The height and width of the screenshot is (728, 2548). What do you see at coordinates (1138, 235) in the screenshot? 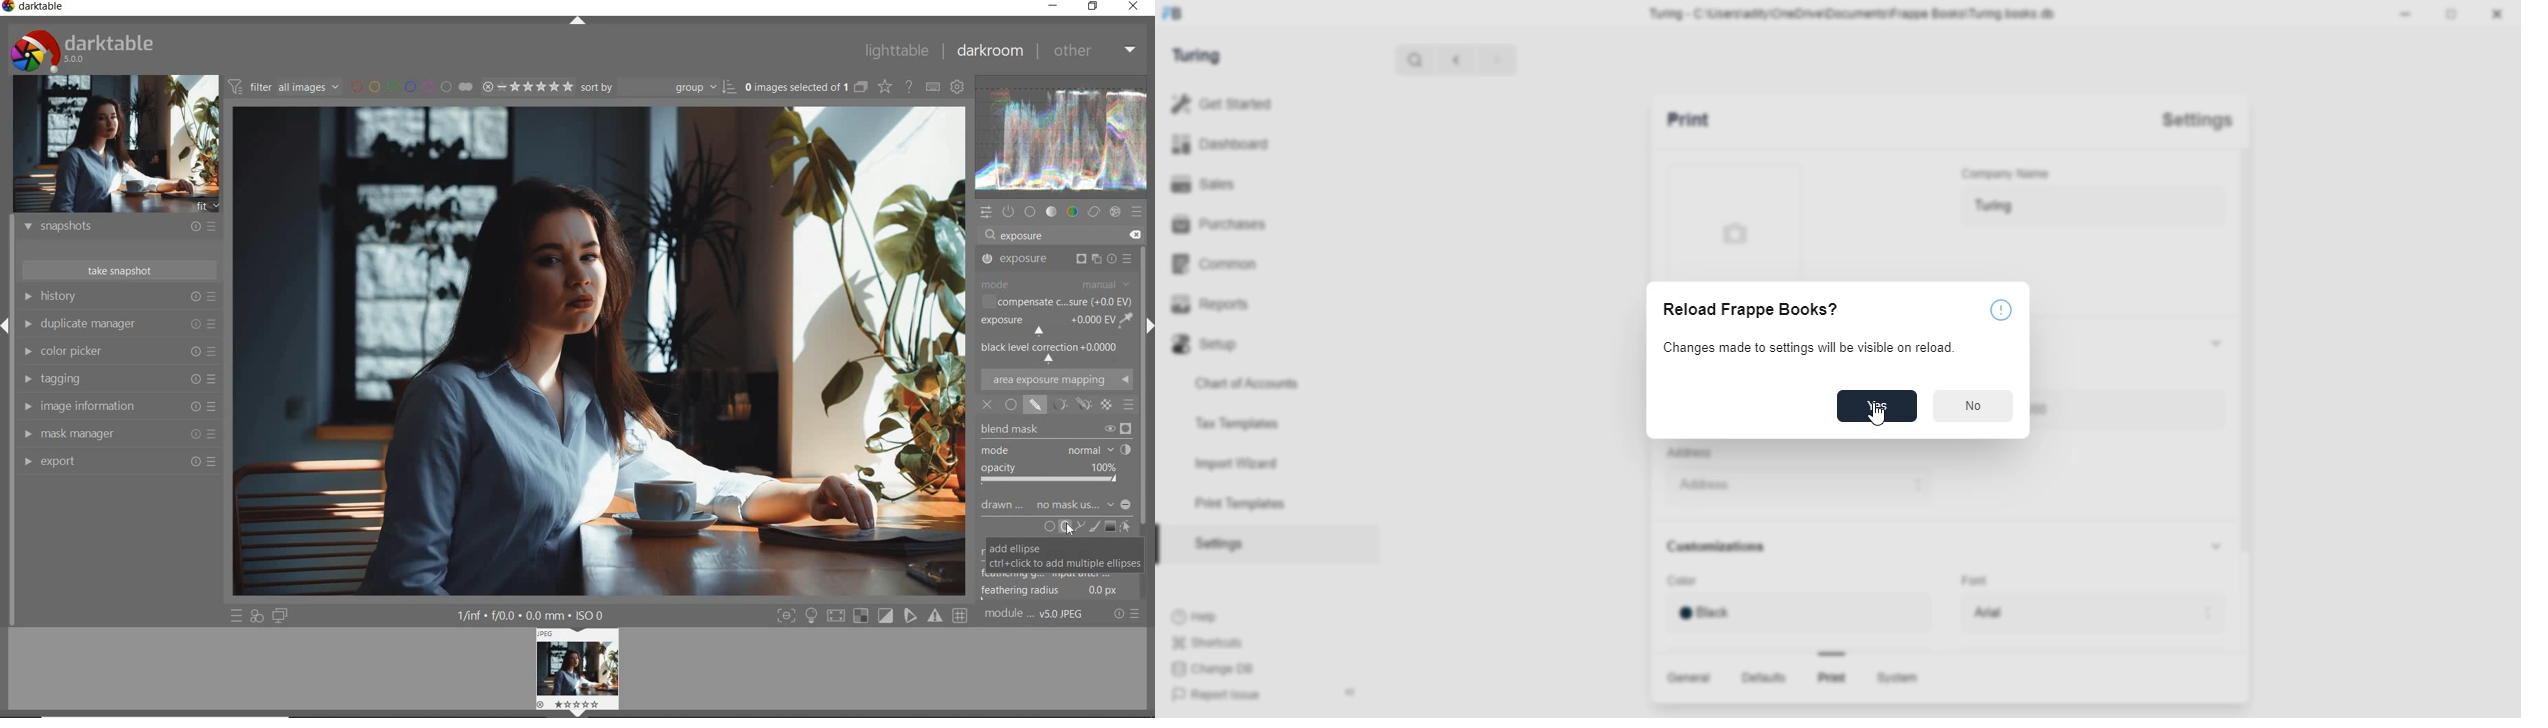
I see `delete` at bounding box center [1138, 235].